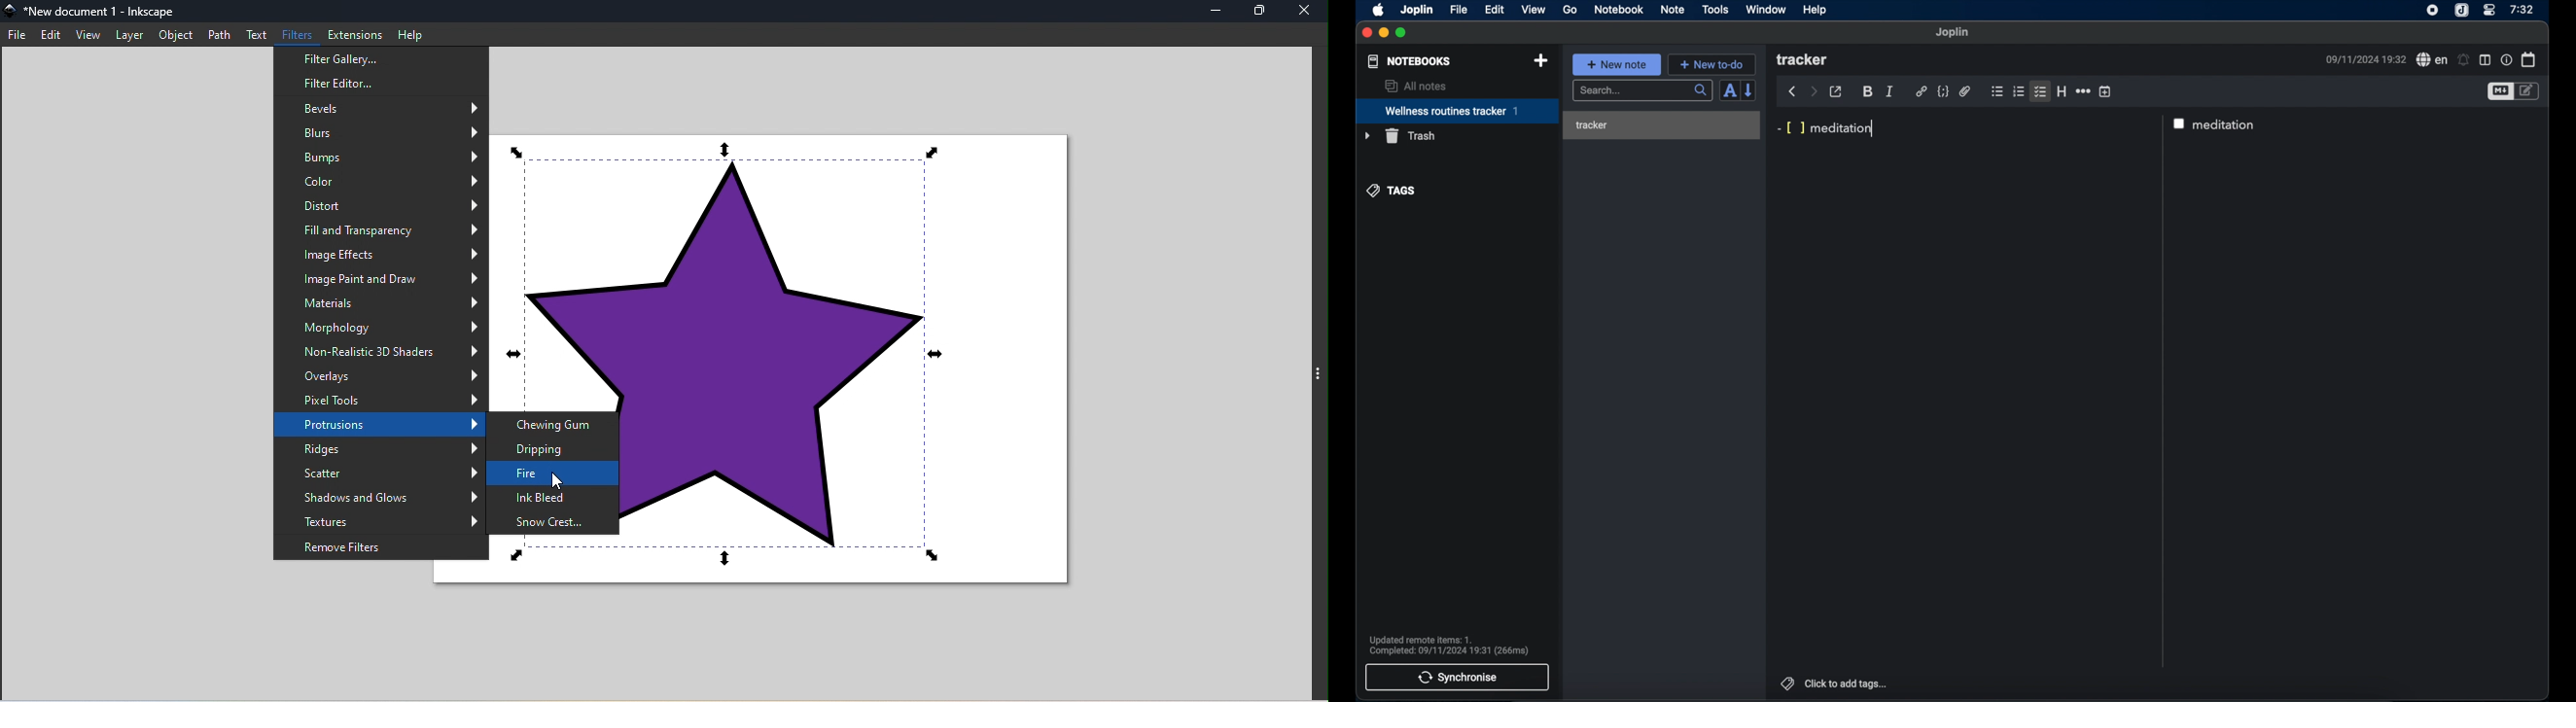 The height and width of the screenshot is (728, 2576). Describe the element at coordinates (1399, 136) in the screenshot. I see `trash` at that location.